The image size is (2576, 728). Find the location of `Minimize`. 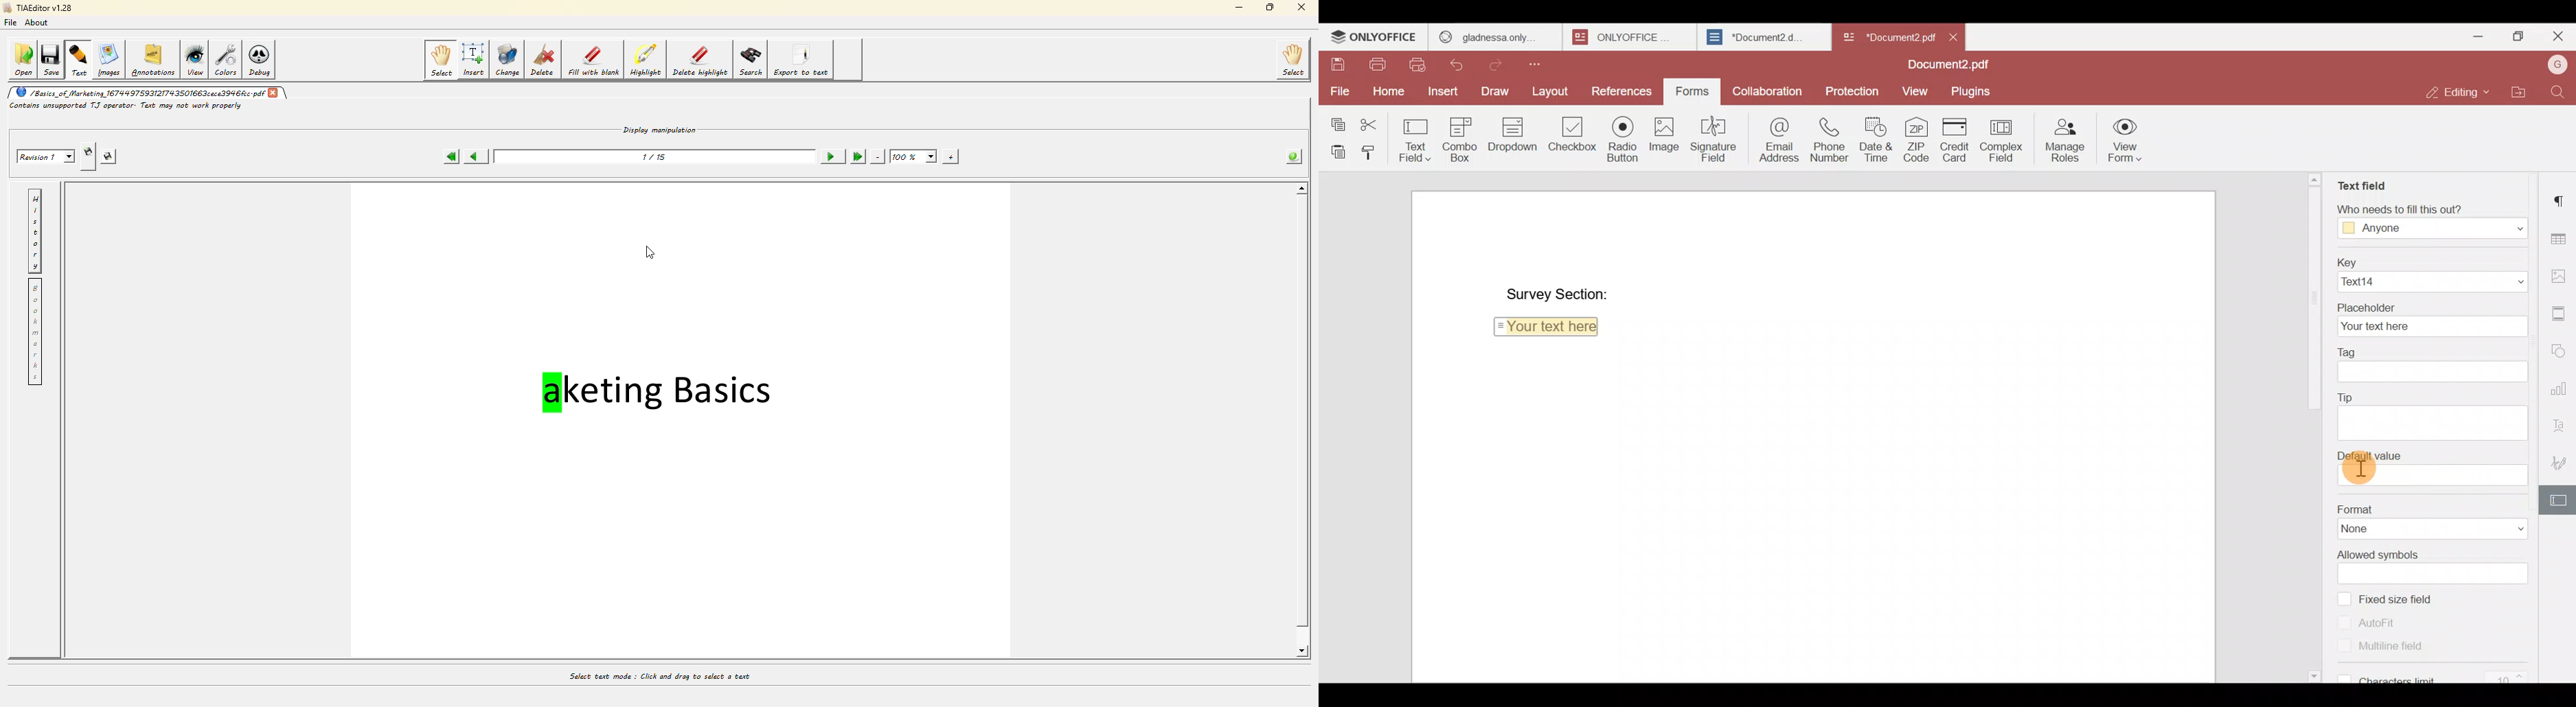

Minimize is located at coordinates (2482, 37).